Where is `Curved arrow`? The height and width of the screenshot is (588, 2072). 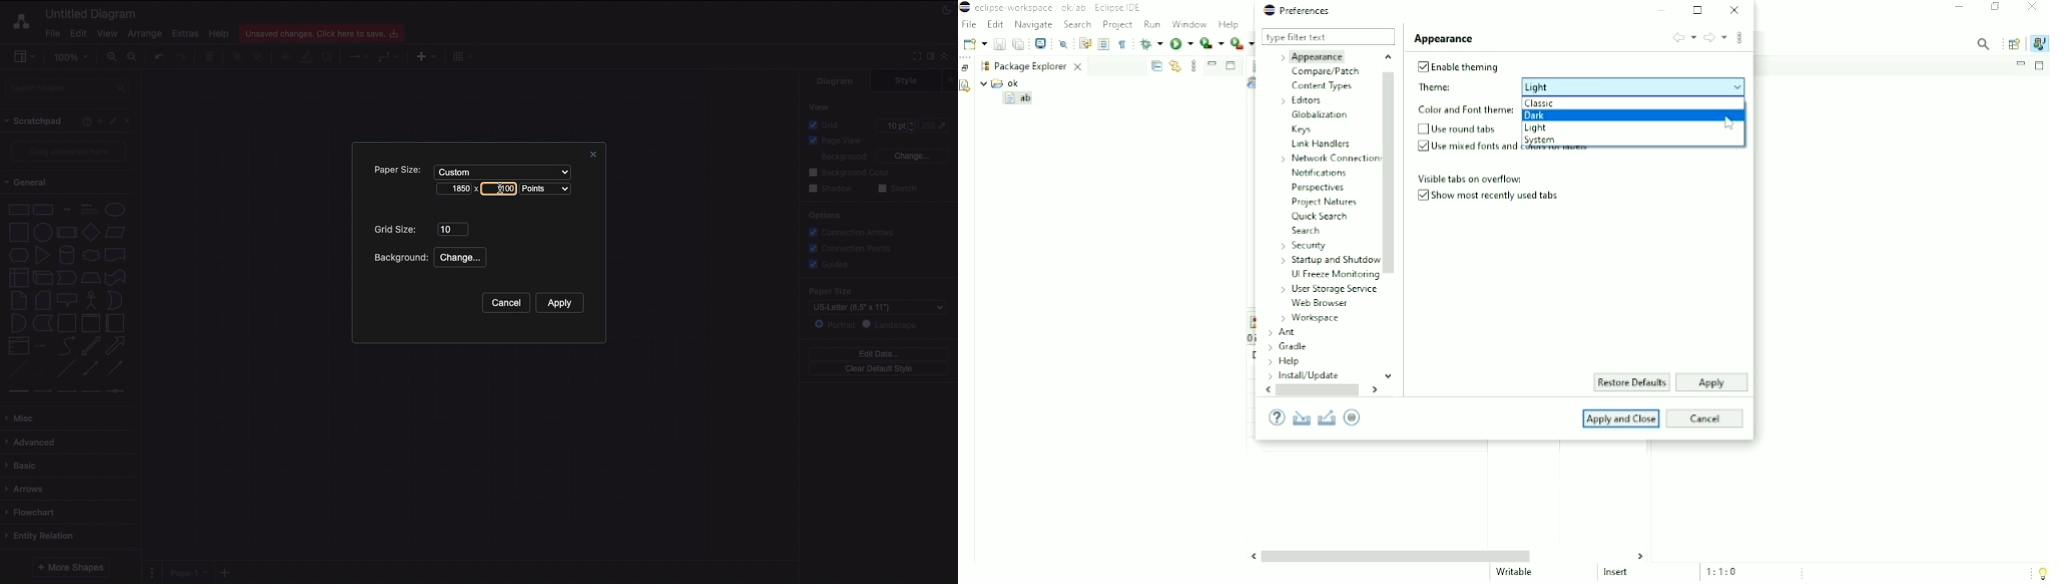 Curved arrow is located at coordinates (67, 345).